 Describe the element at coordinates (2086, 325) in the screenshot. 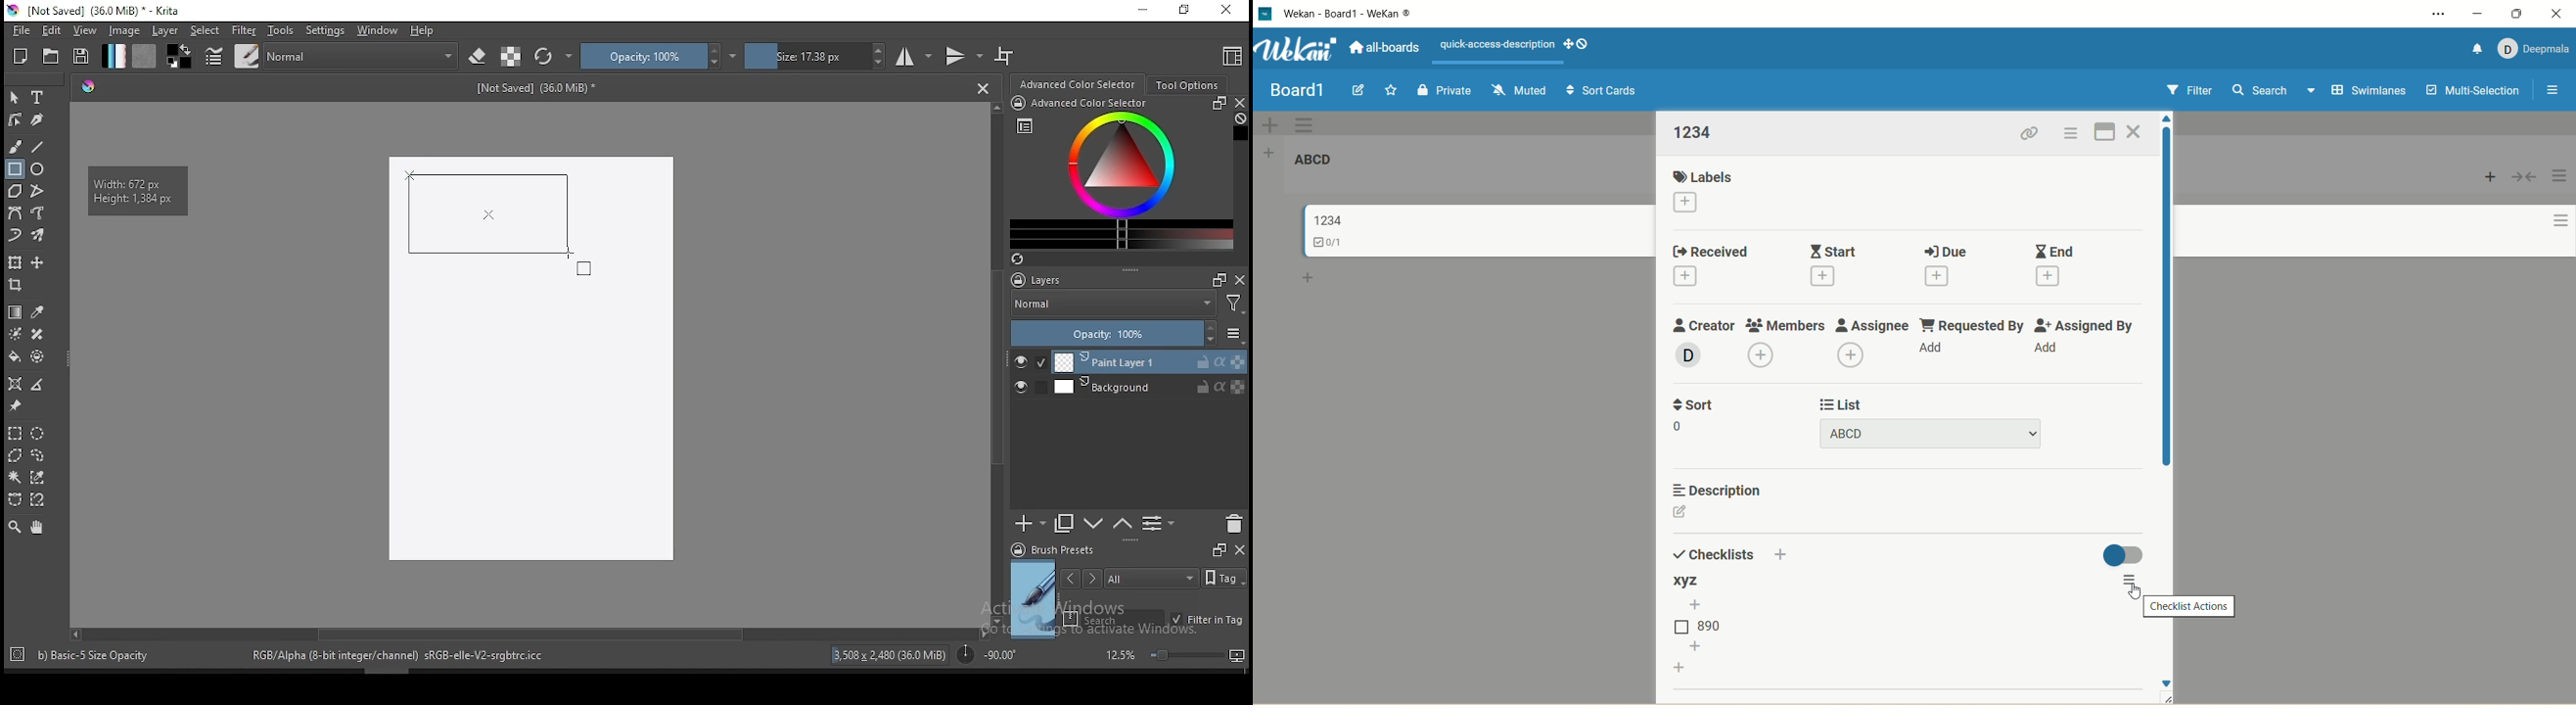

I see `assigned by` at that location.